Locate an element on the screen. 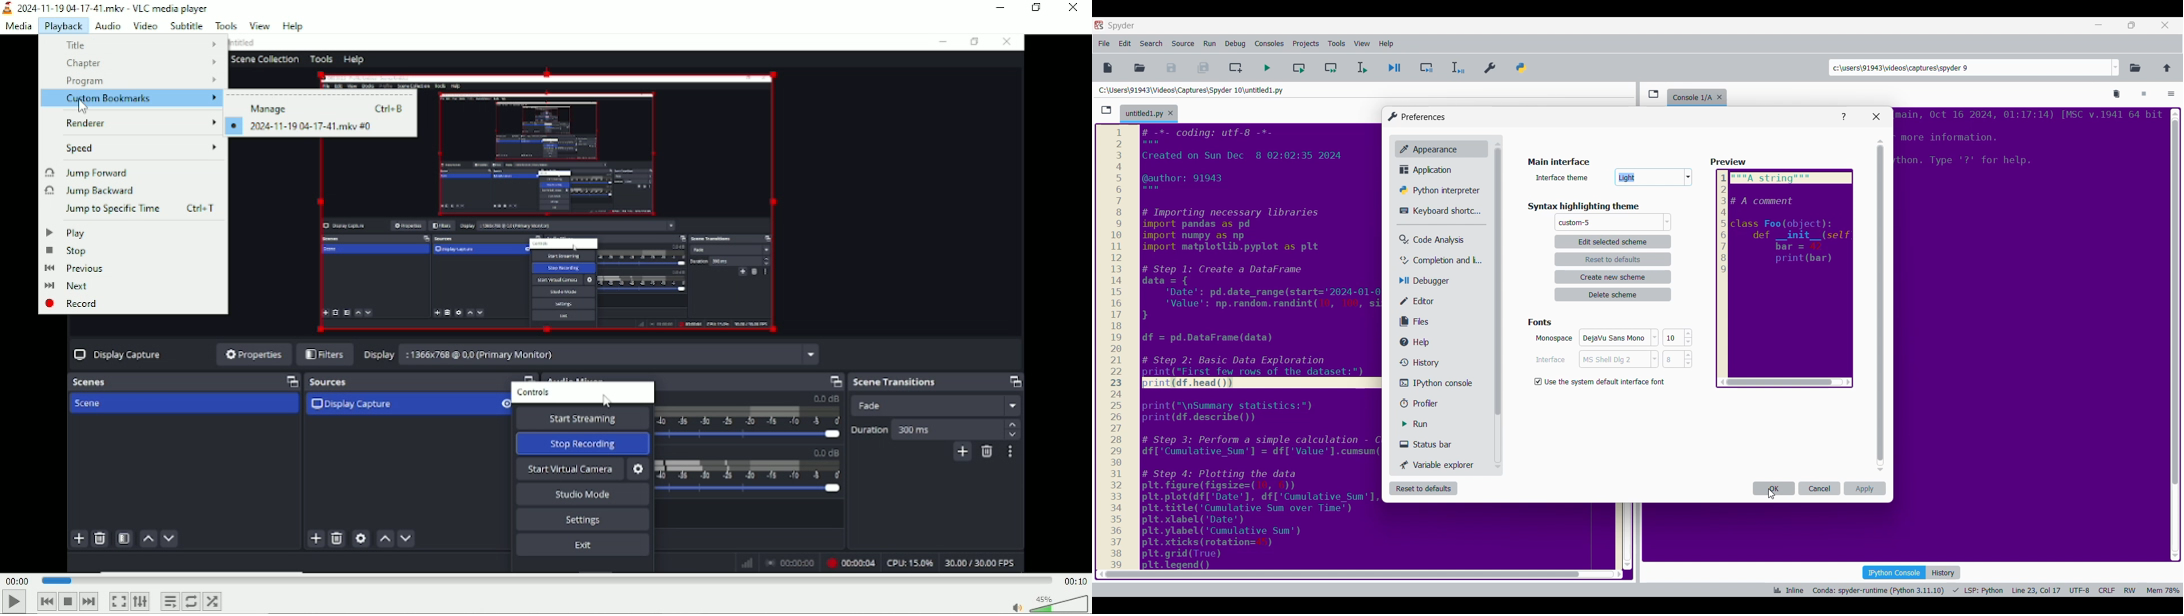 This screenshot has width=2184, height=616. Browse tabs is located at coordinates (1106, 110).